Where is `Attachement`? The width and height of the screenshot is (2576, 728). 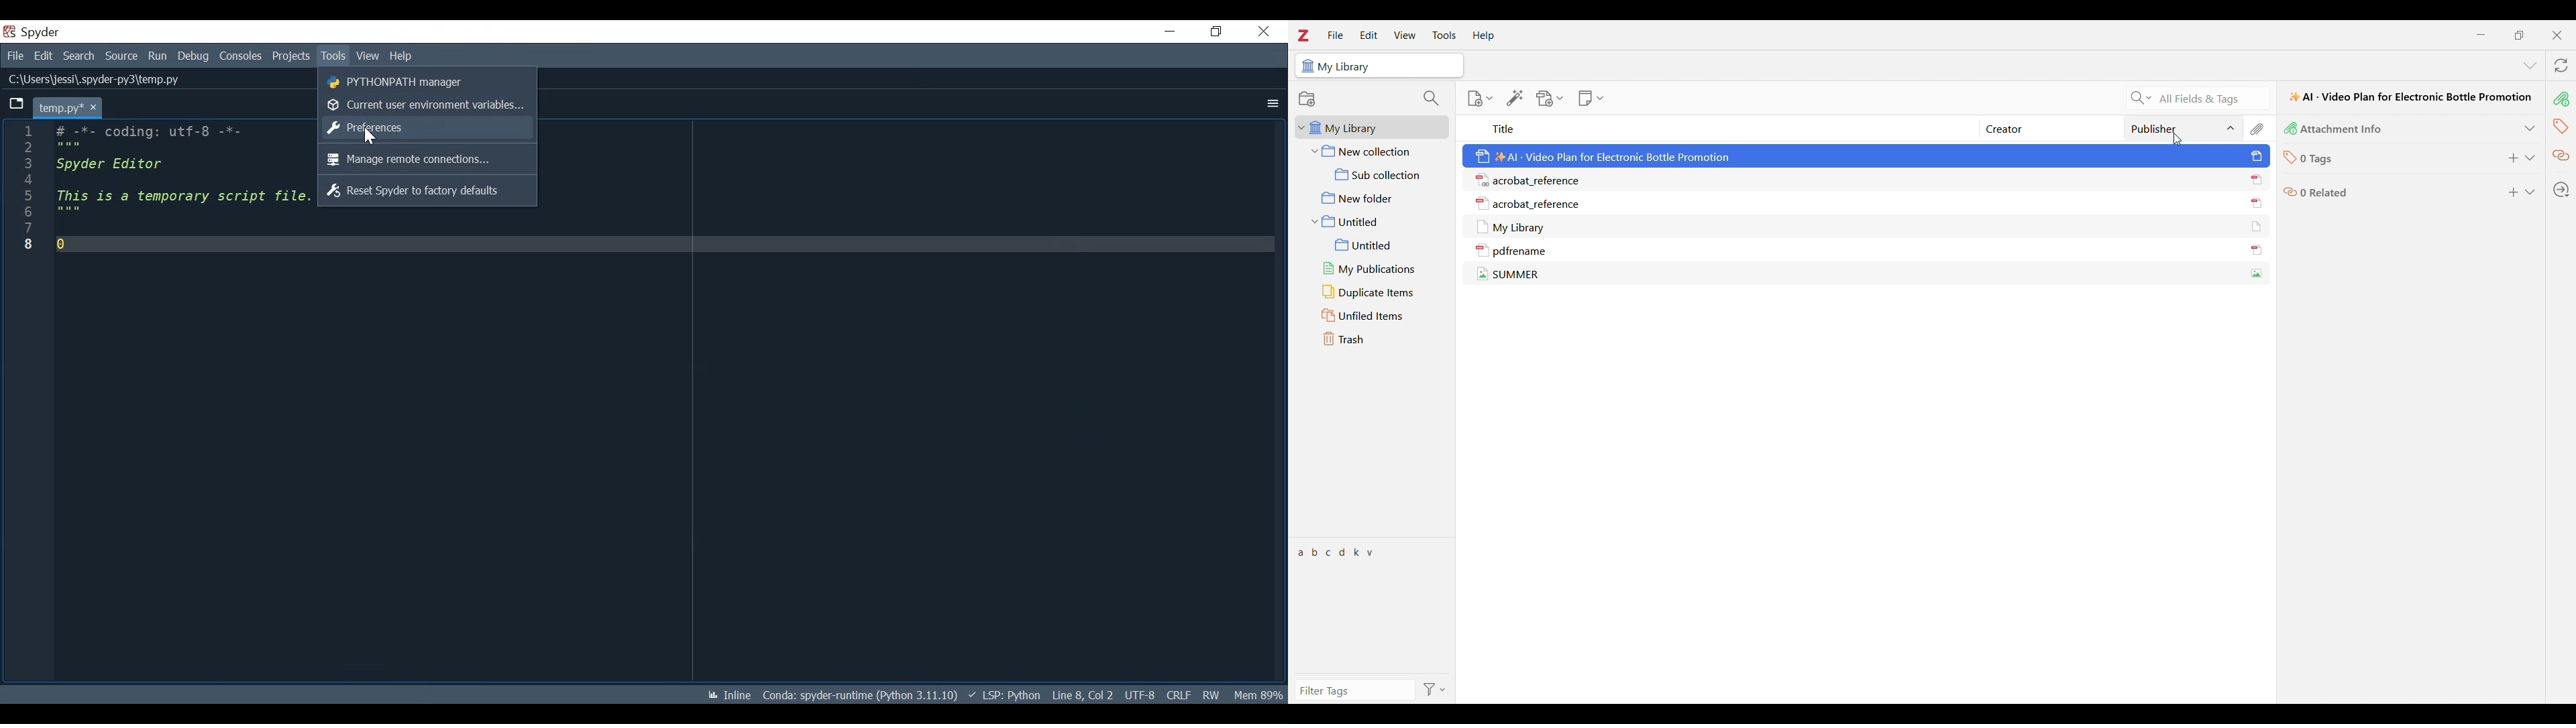 Attachement is located at coordinates (2259, 128).